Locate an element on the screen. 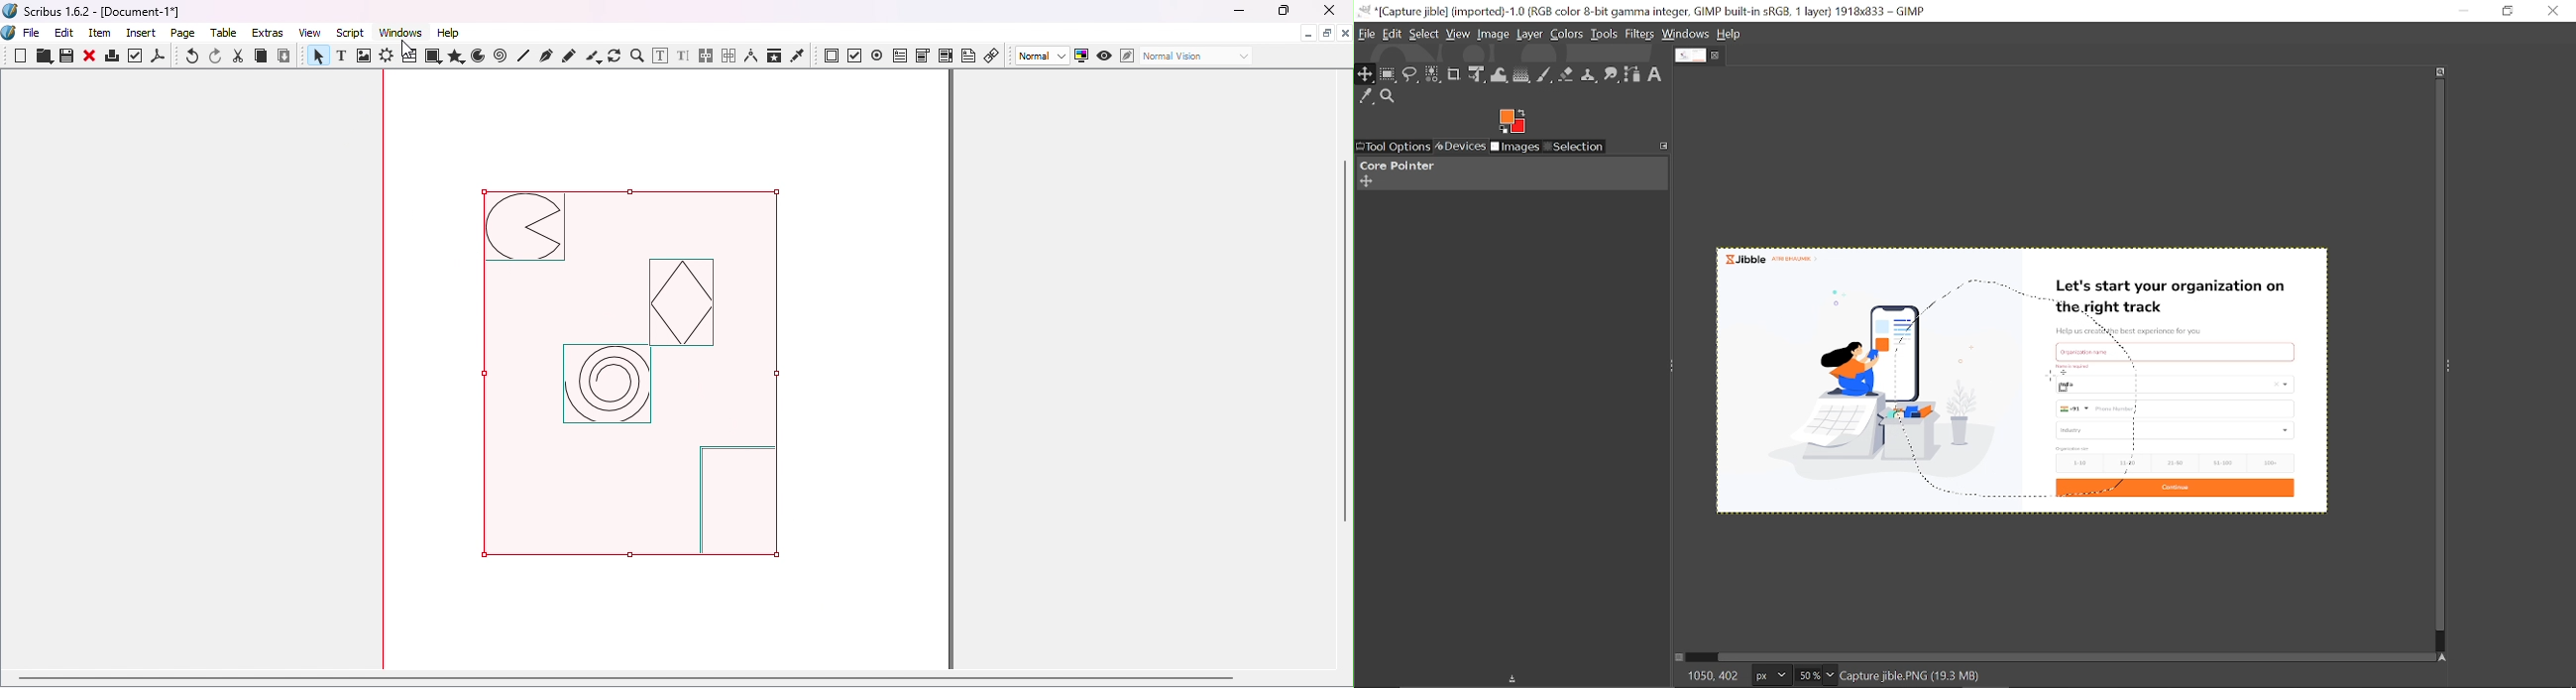  PDF combo box is located at coordinates (922, 56).